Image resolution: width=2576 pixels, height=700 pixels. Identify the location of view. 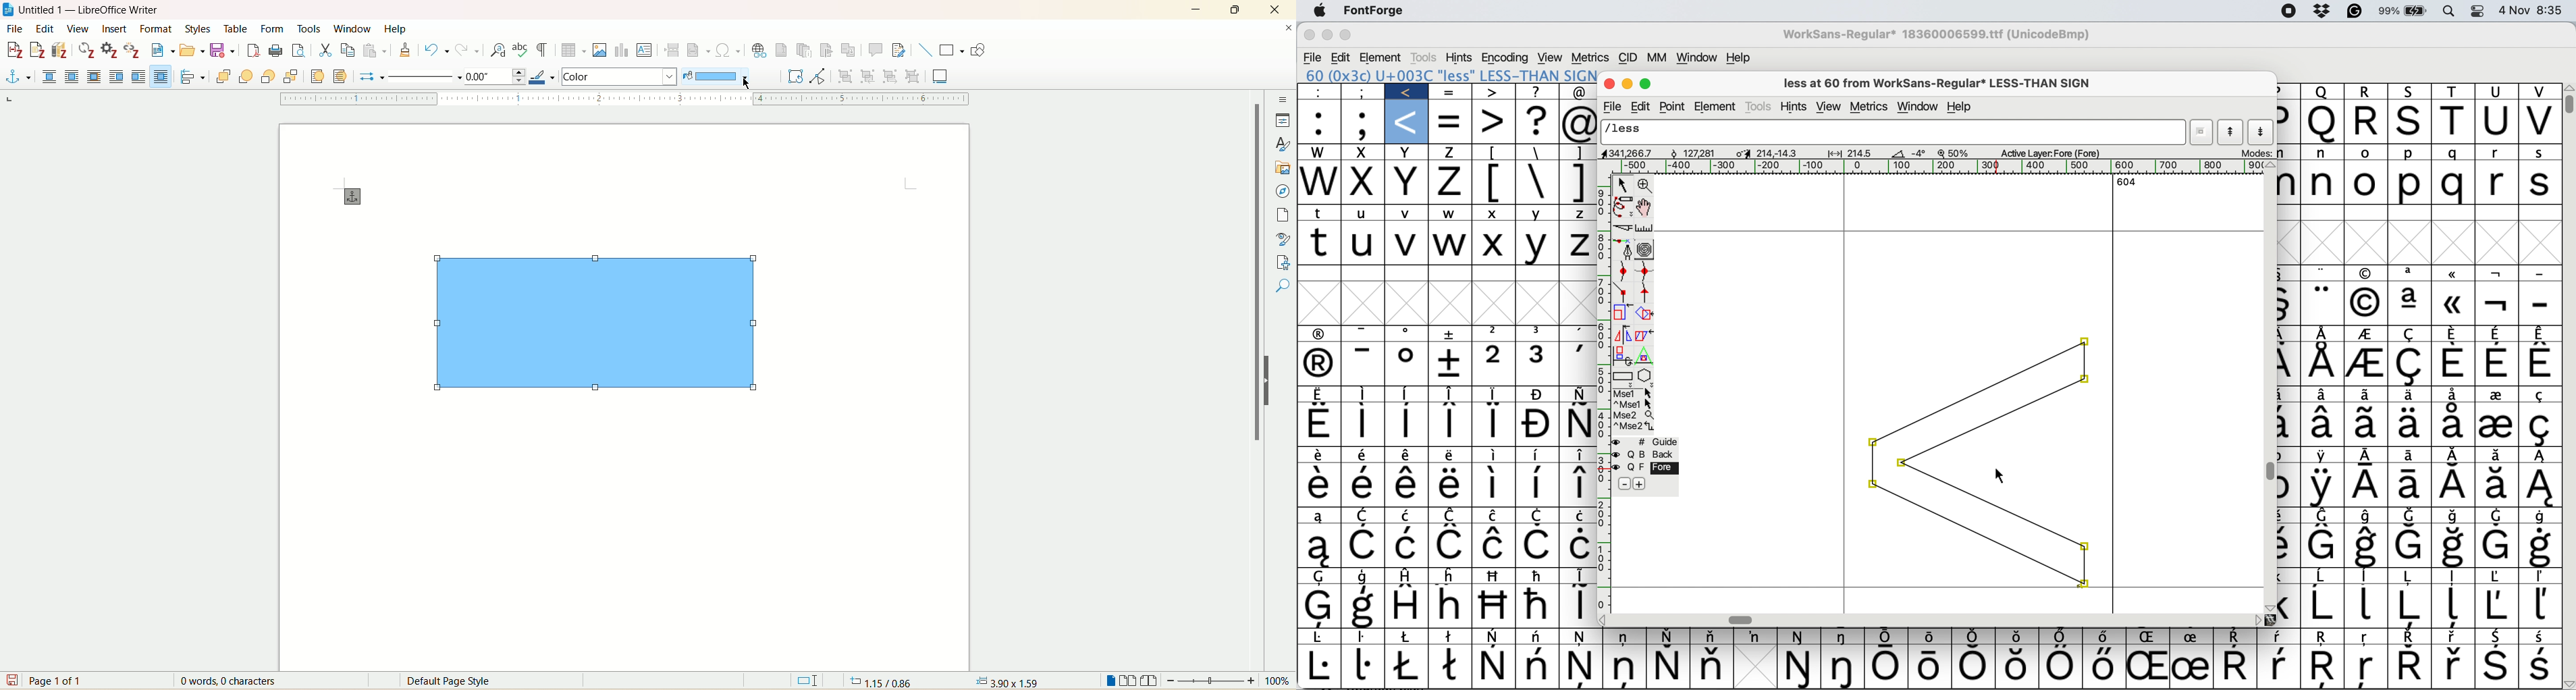
(1551, 57).